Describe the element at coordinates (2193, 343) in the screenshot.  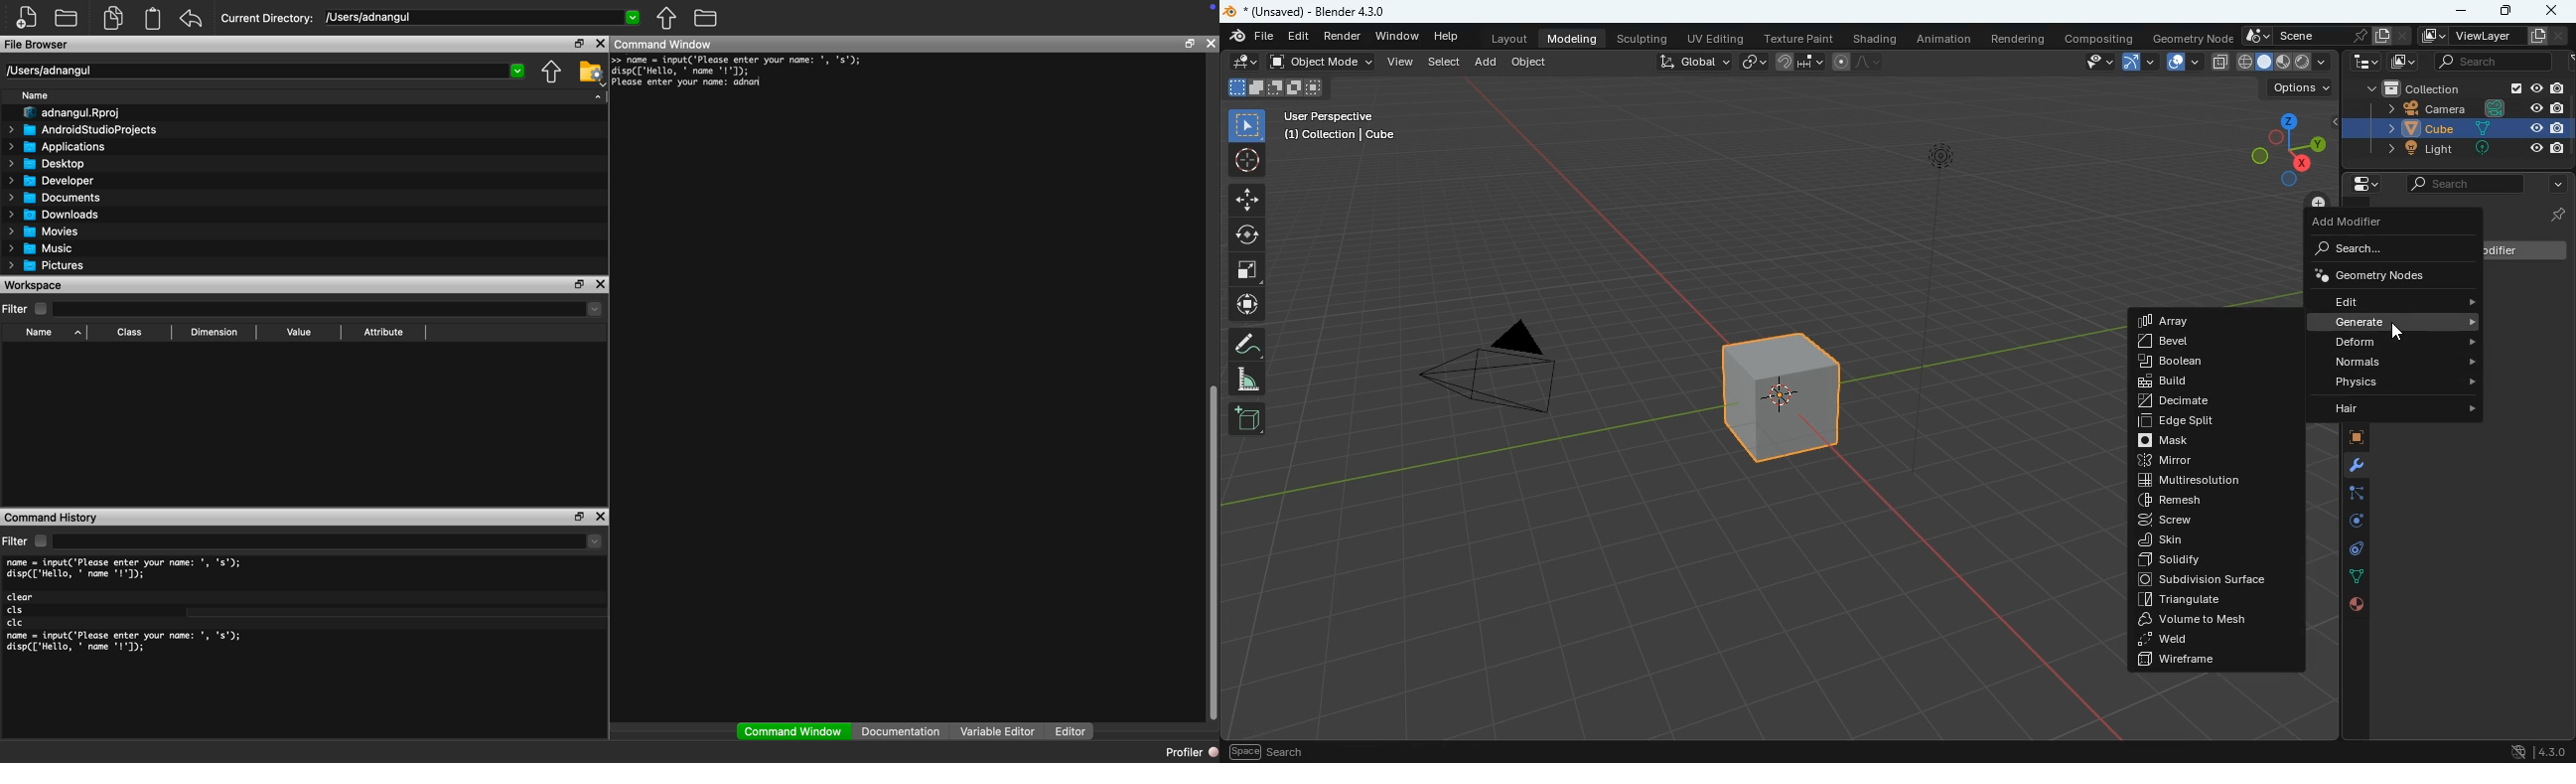
I see `bevel` at that location.